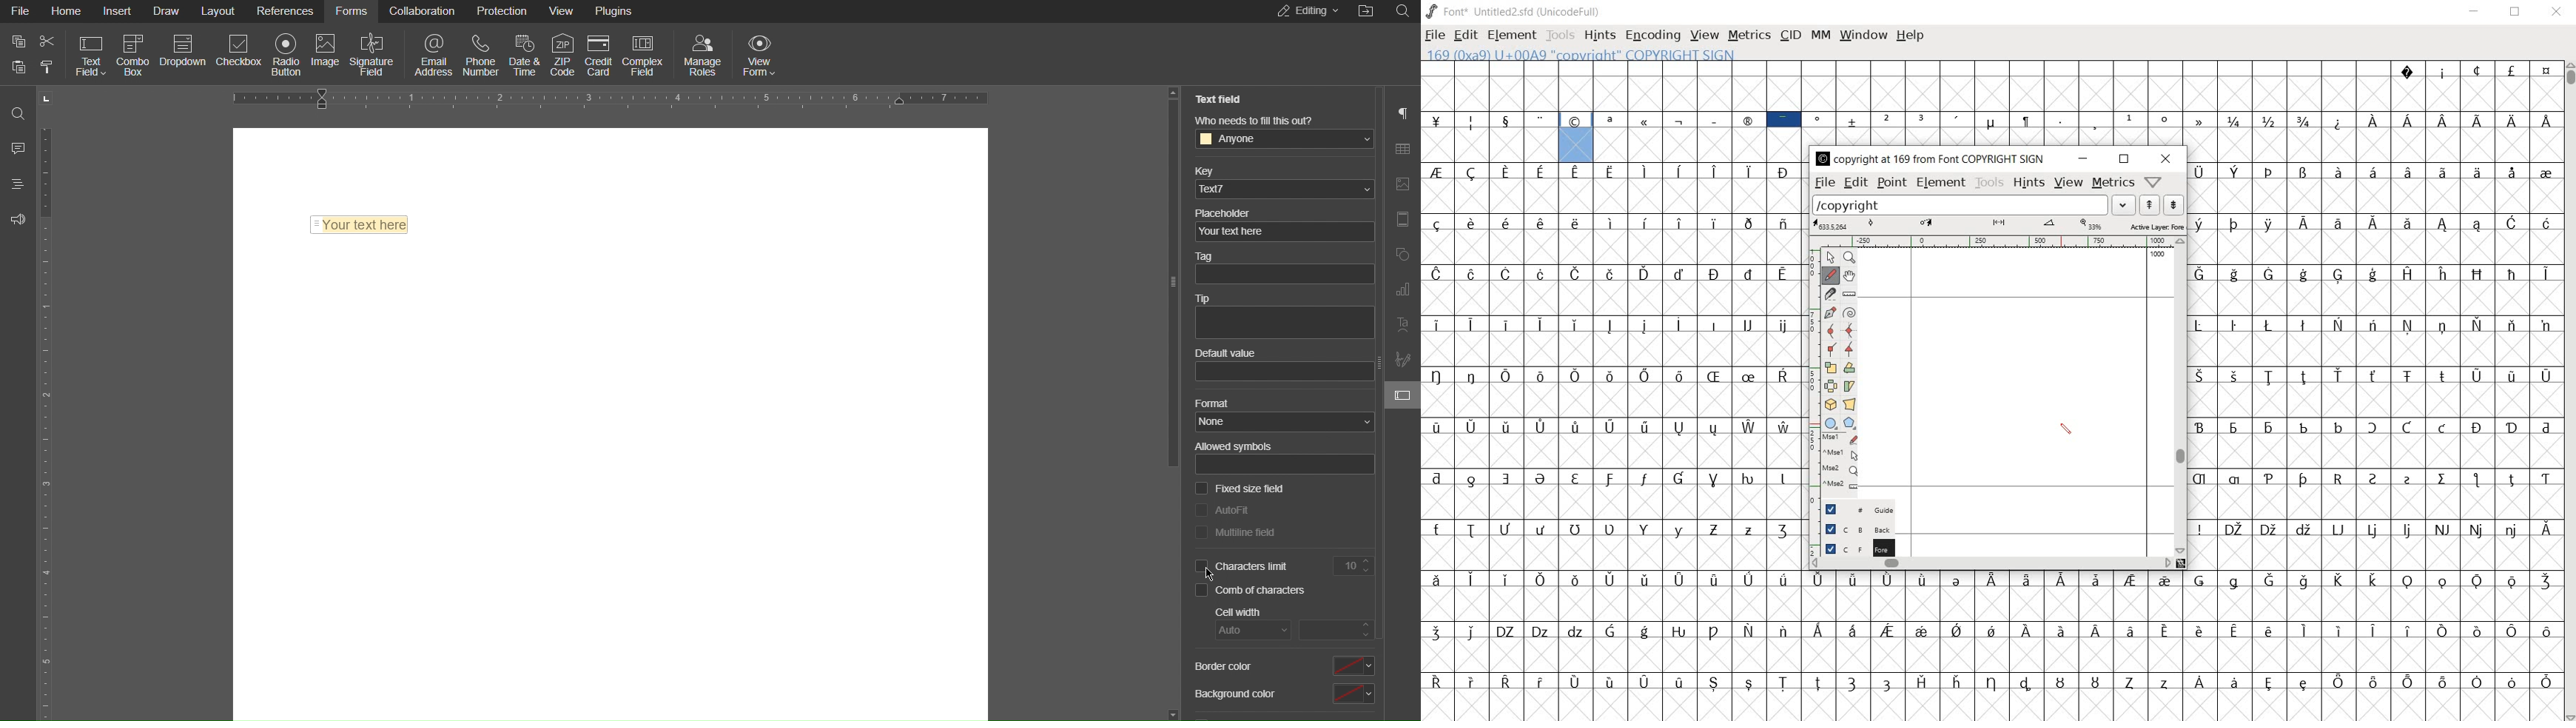 The image size is (2576, 728). What do you see at coordinates (1648, 55) in the screenshot?
I see `169 (0x9a) U+00A9 "copyright" COPYRIGHT SIGN` at bounding box center [1648, 55].